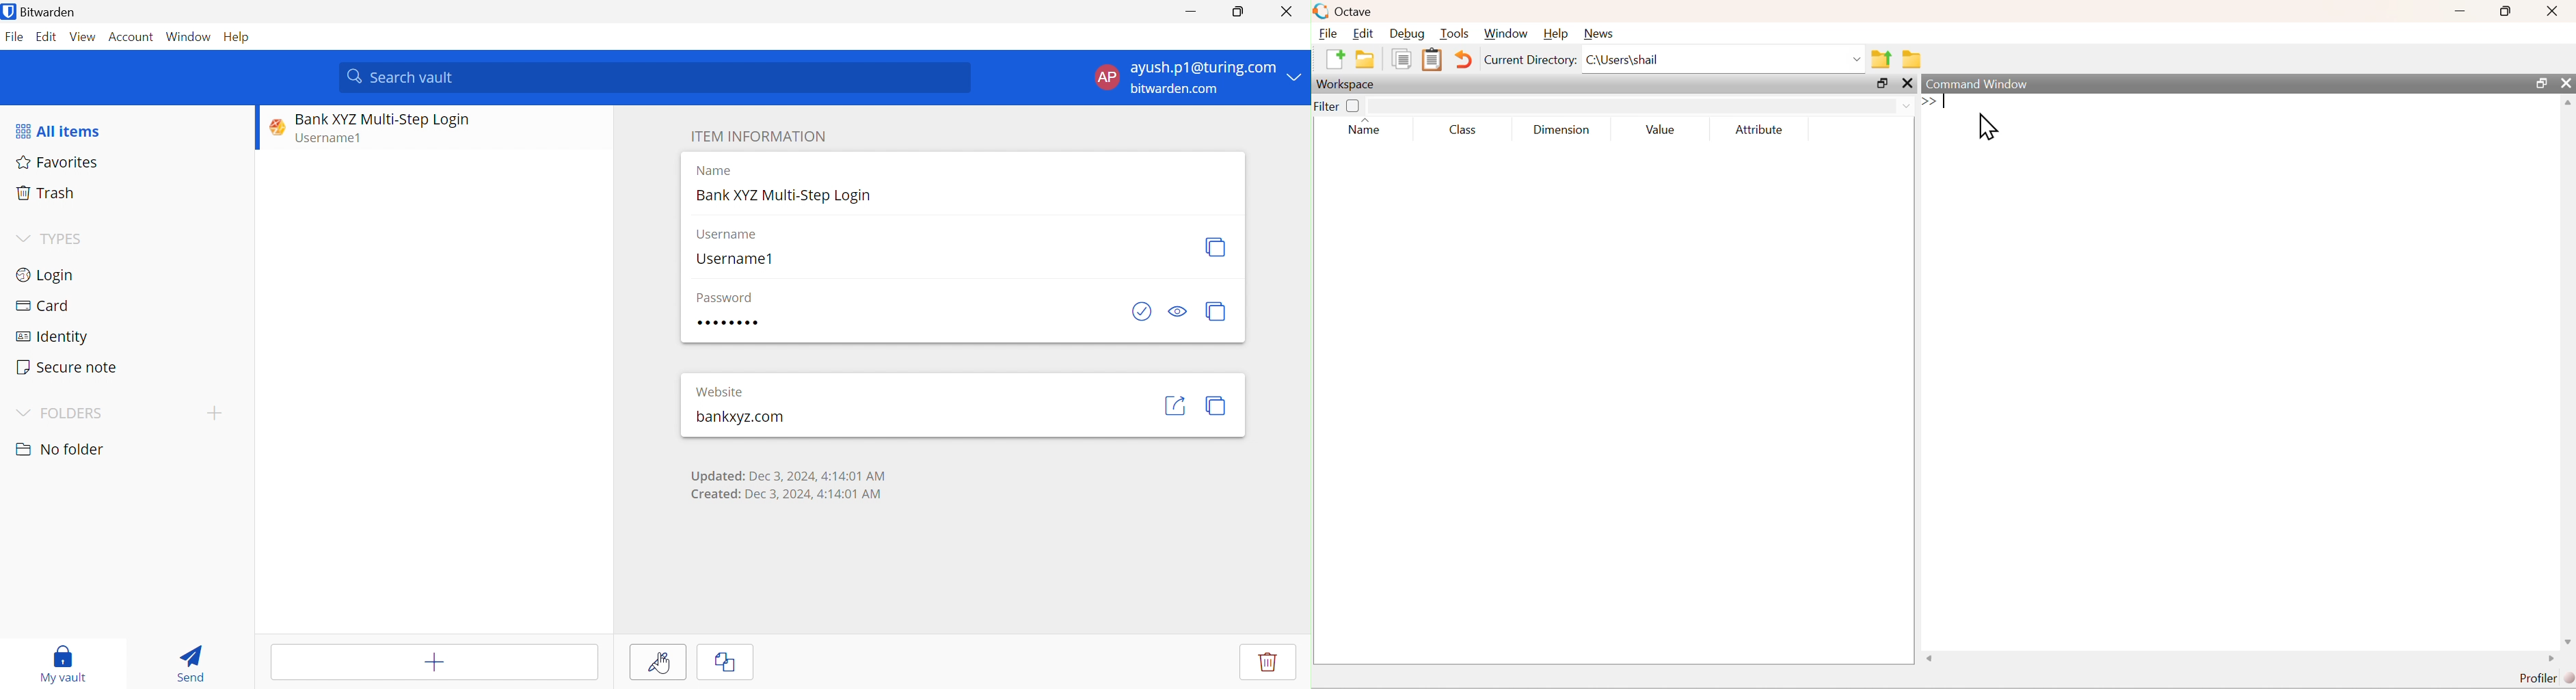 Image resolution: width=2576 pixels, height=700 pixels. I want to click on Tap text, so click(1947, 103).